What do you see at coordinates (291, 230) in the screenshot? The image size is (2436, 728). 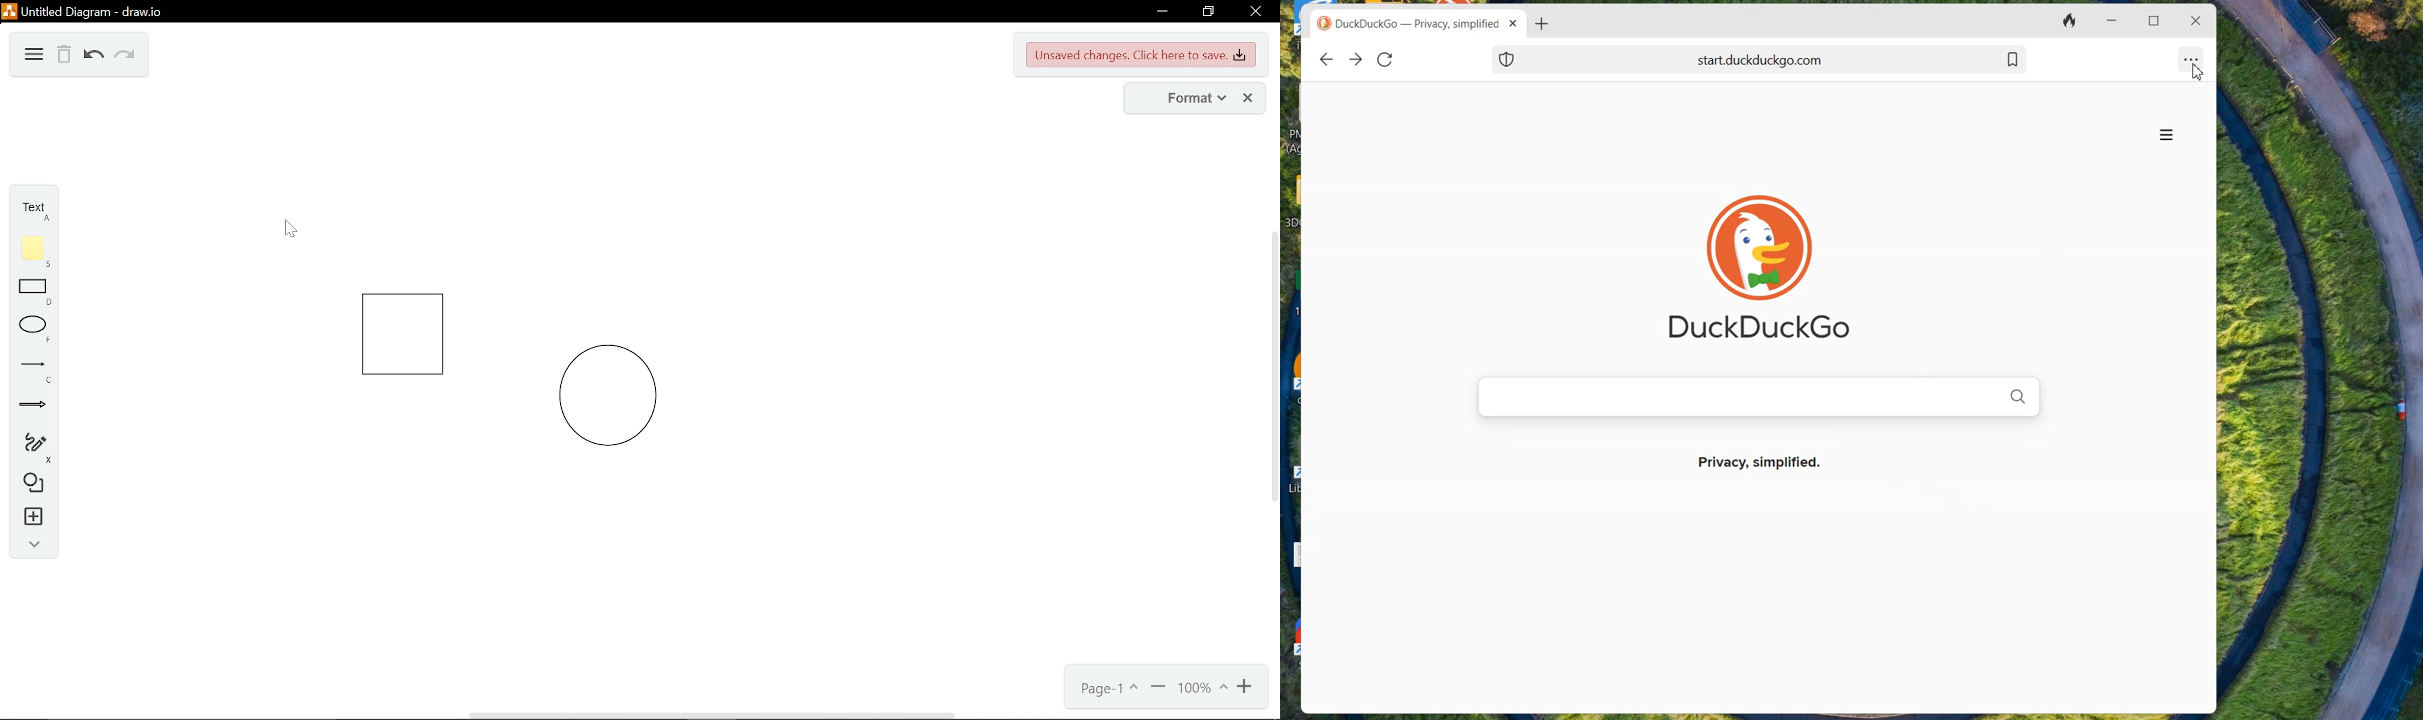 I see `cursor` at bounding box center [291, 230].